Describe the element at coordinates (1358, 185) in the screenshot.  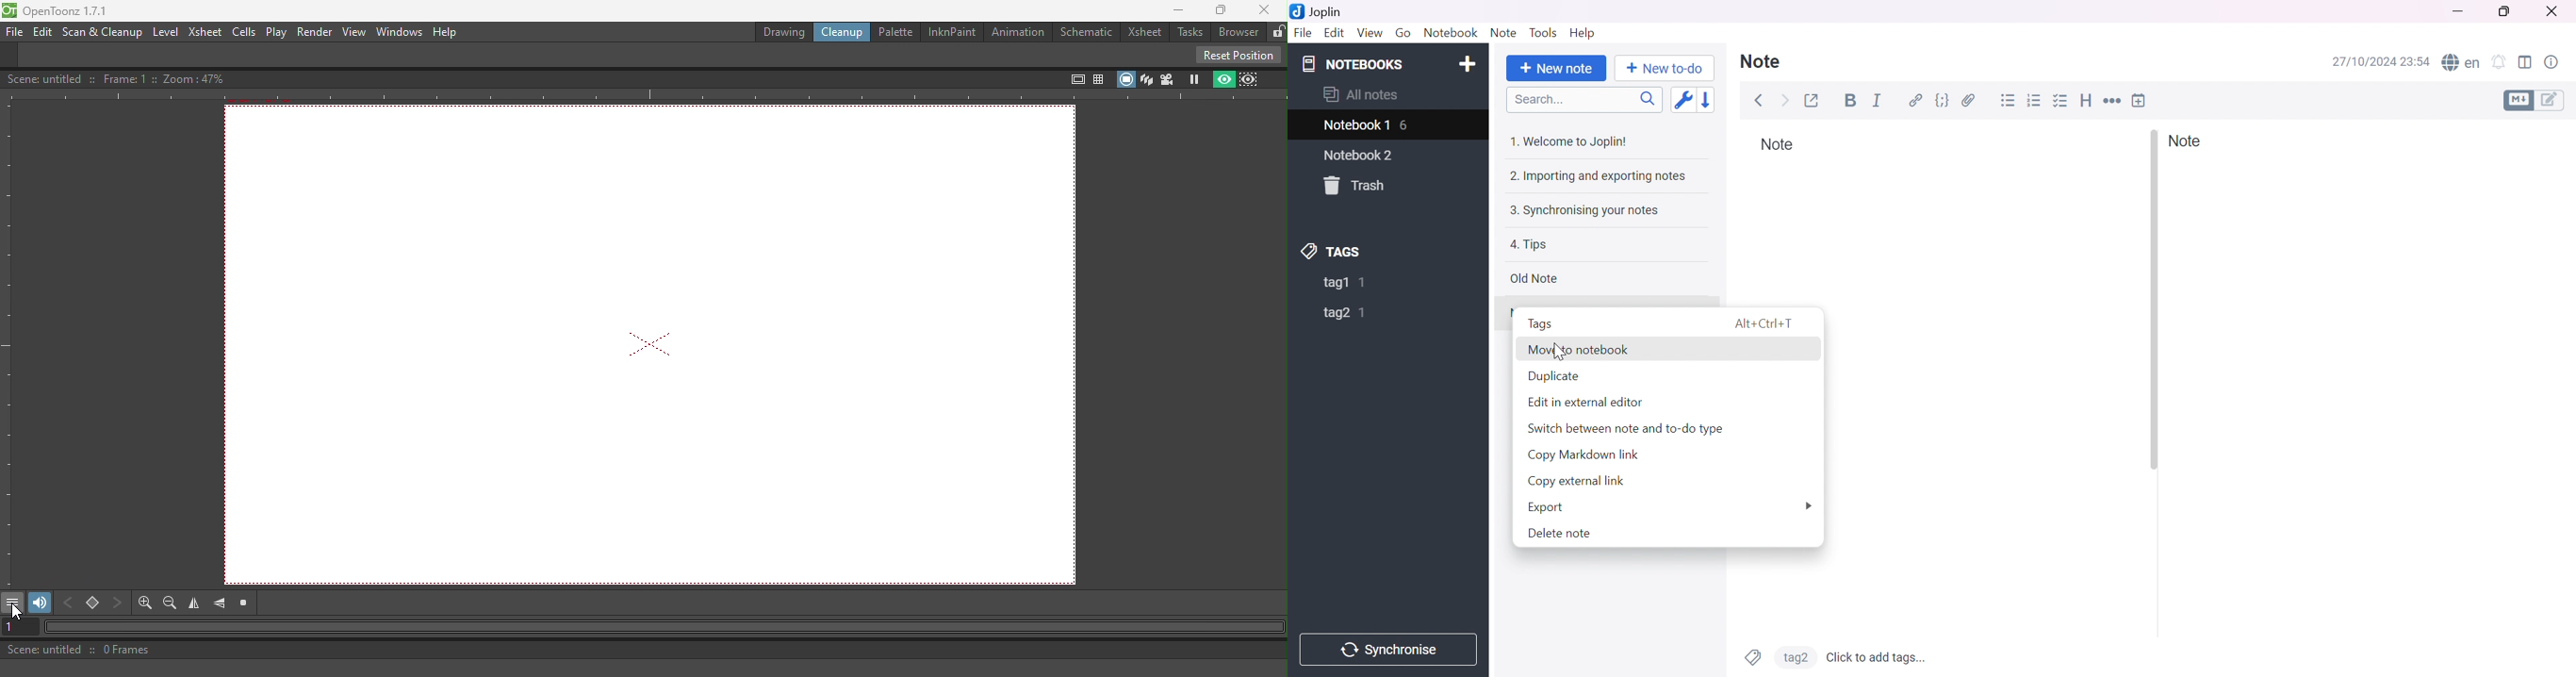
I see `Trash` at that location.